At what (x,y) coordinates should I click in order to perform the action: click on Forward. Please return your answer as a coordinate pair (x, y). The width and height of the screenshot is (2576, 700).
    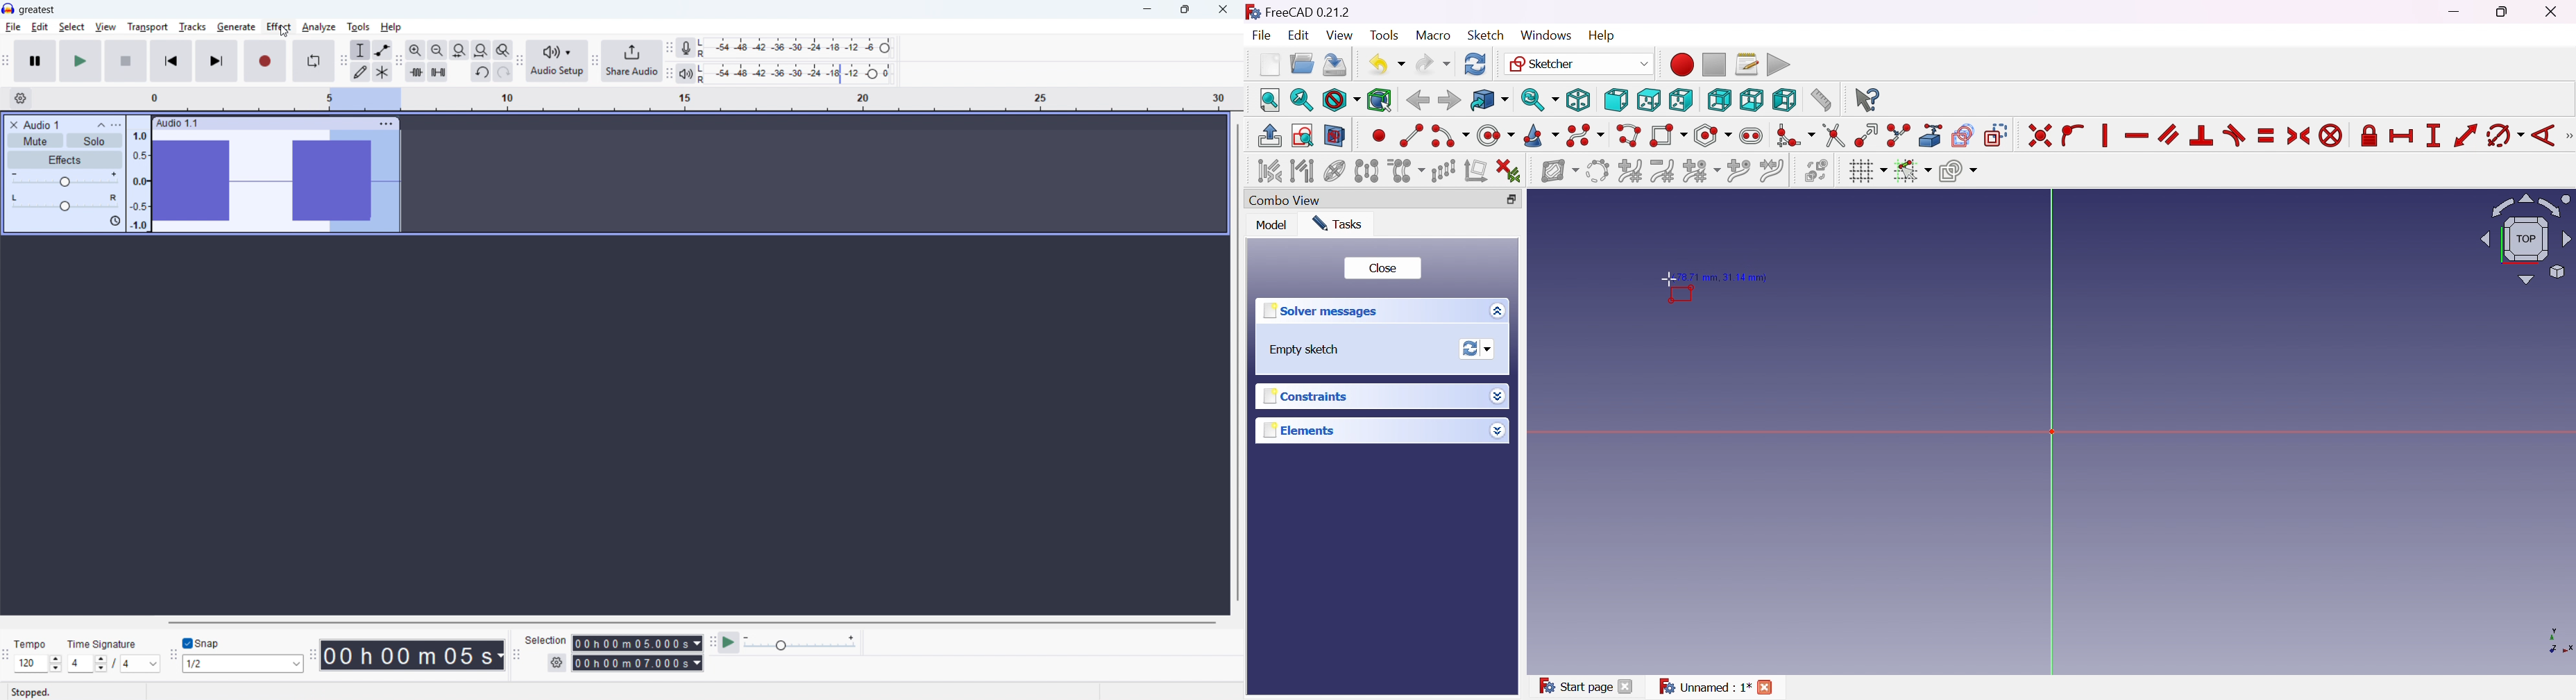
    Looking at the image, I should click on (1450, 100).